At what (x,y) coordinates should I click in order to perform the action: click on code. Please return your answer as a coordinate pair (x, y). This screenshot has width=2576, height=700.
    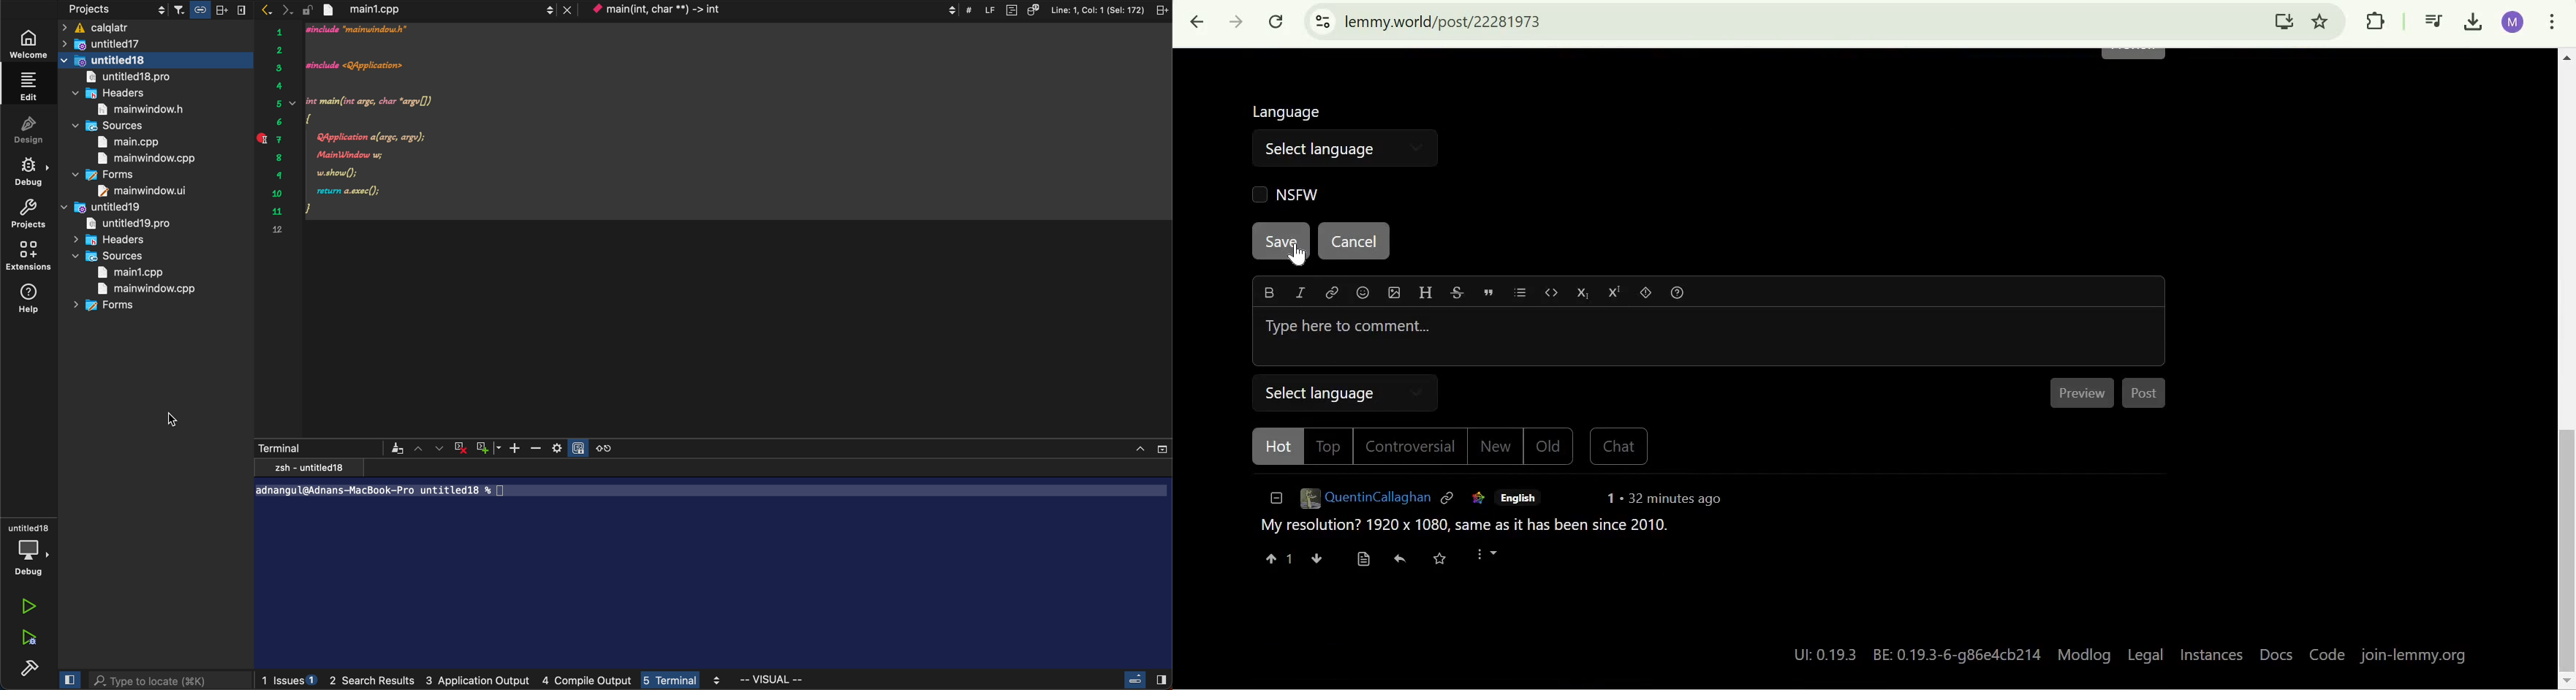
    Looking at the image, I should click on (736, 122).